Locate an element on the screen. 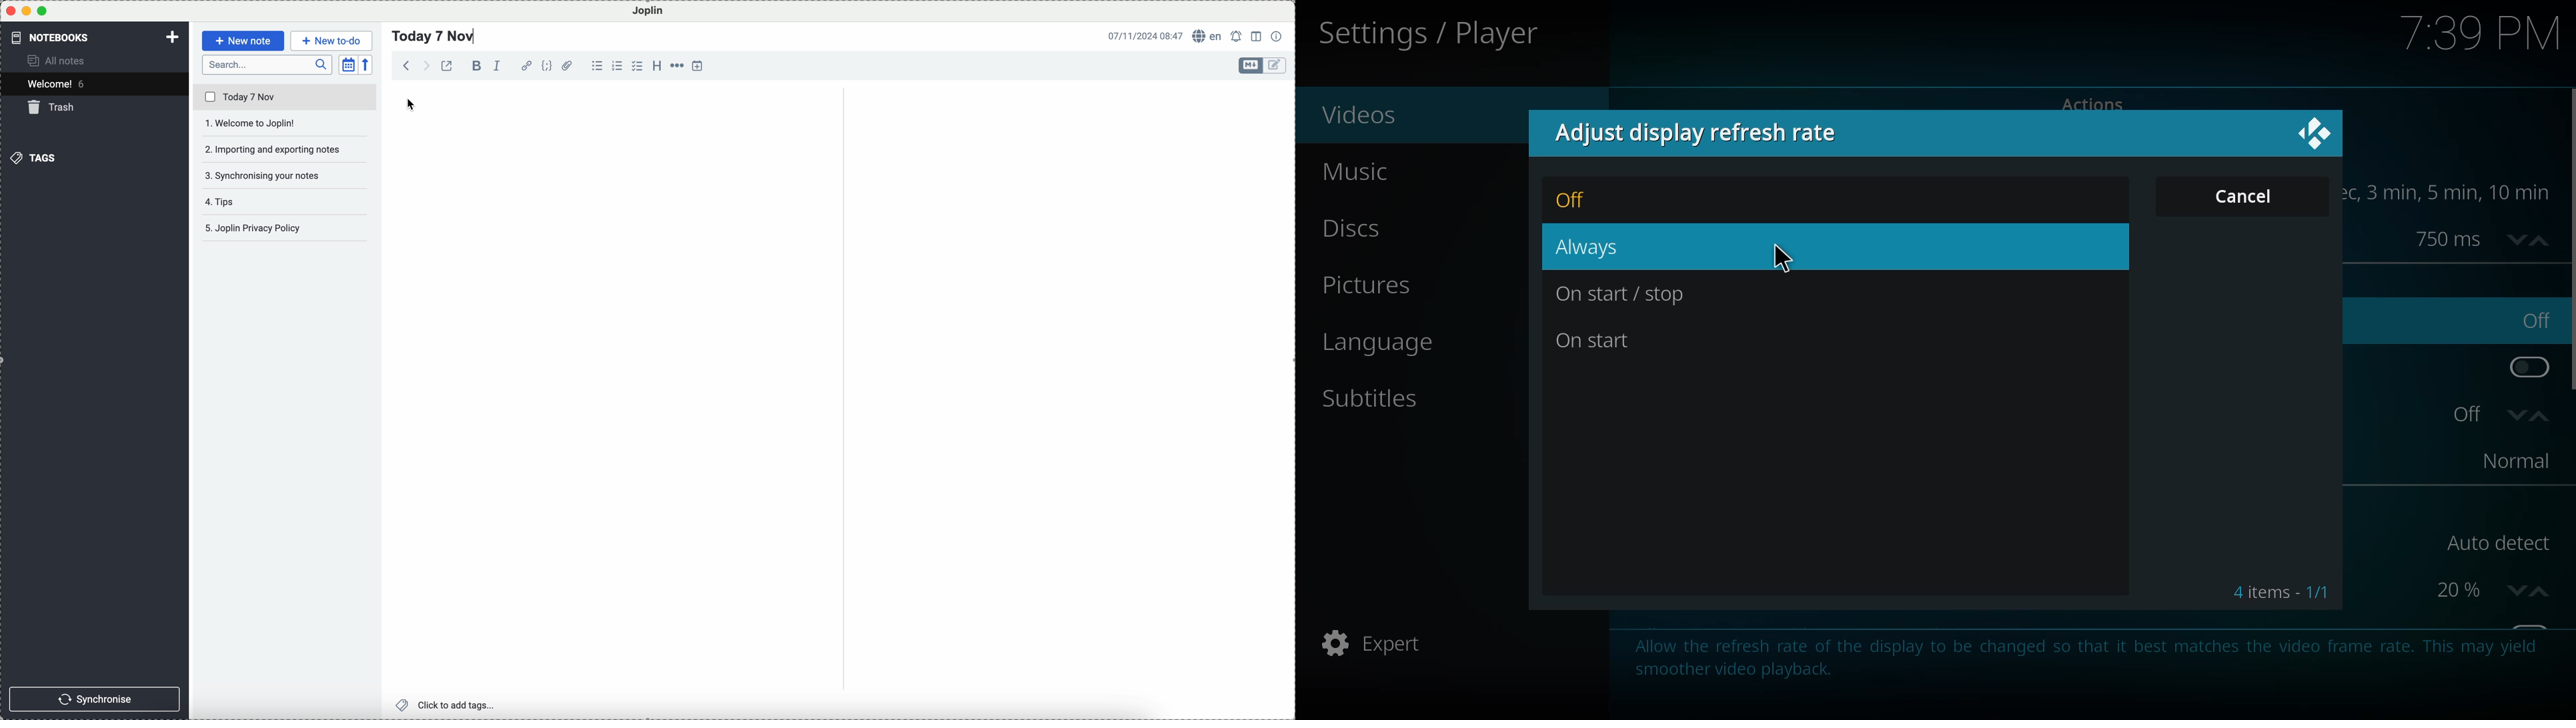 This screenshot has width=2576, height=728. language is located at coordinates (1208, 35).